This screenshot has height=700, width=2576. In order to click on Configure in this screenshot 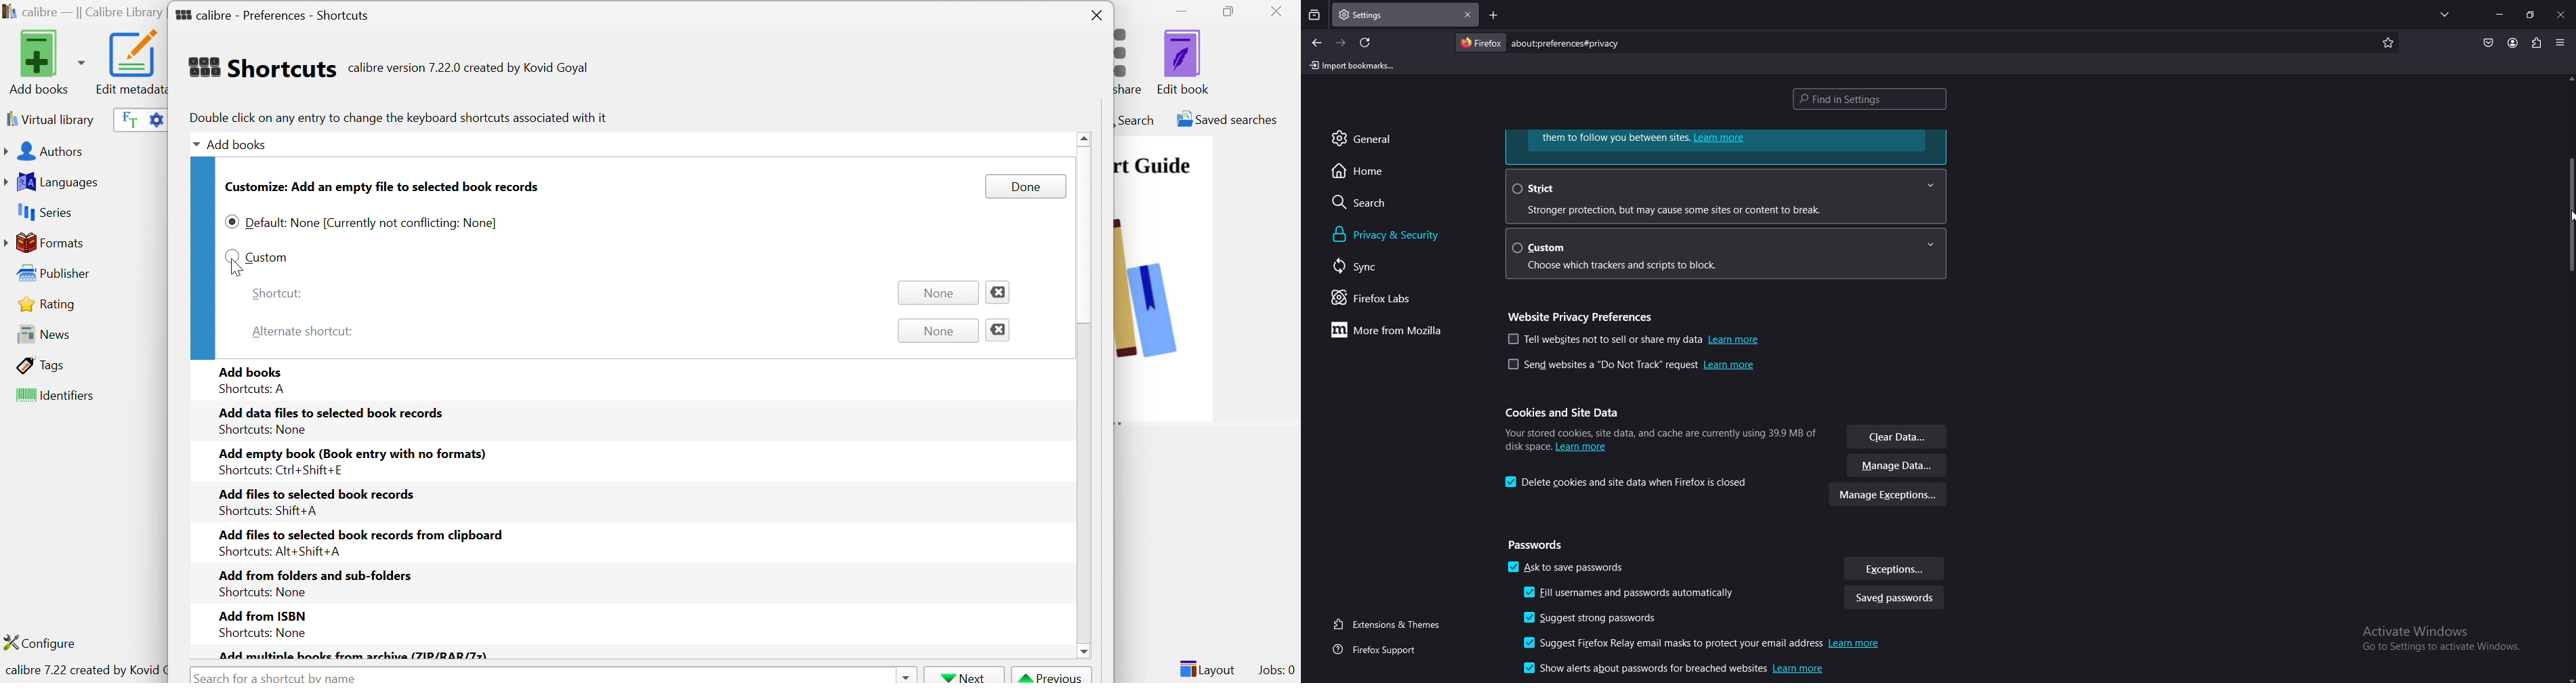, I will do `click(45, 642)`.